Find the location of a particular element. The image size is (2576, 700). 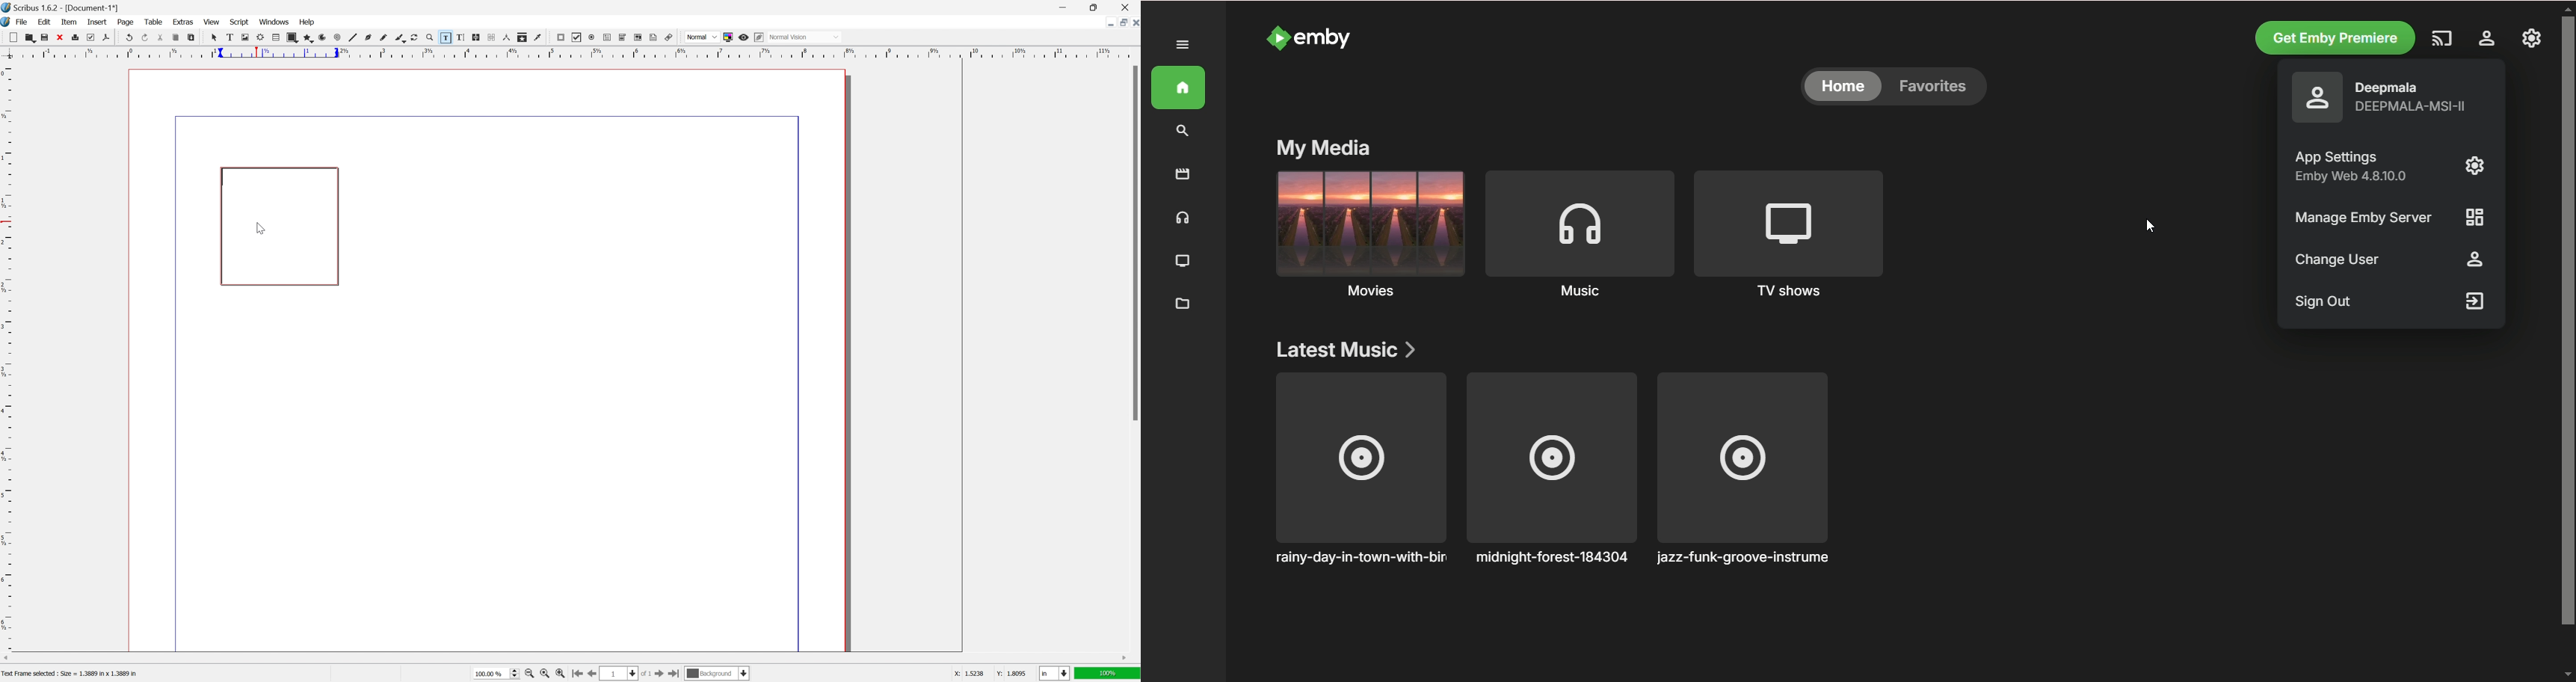

go to previous page is located at coordinates (590, 675).